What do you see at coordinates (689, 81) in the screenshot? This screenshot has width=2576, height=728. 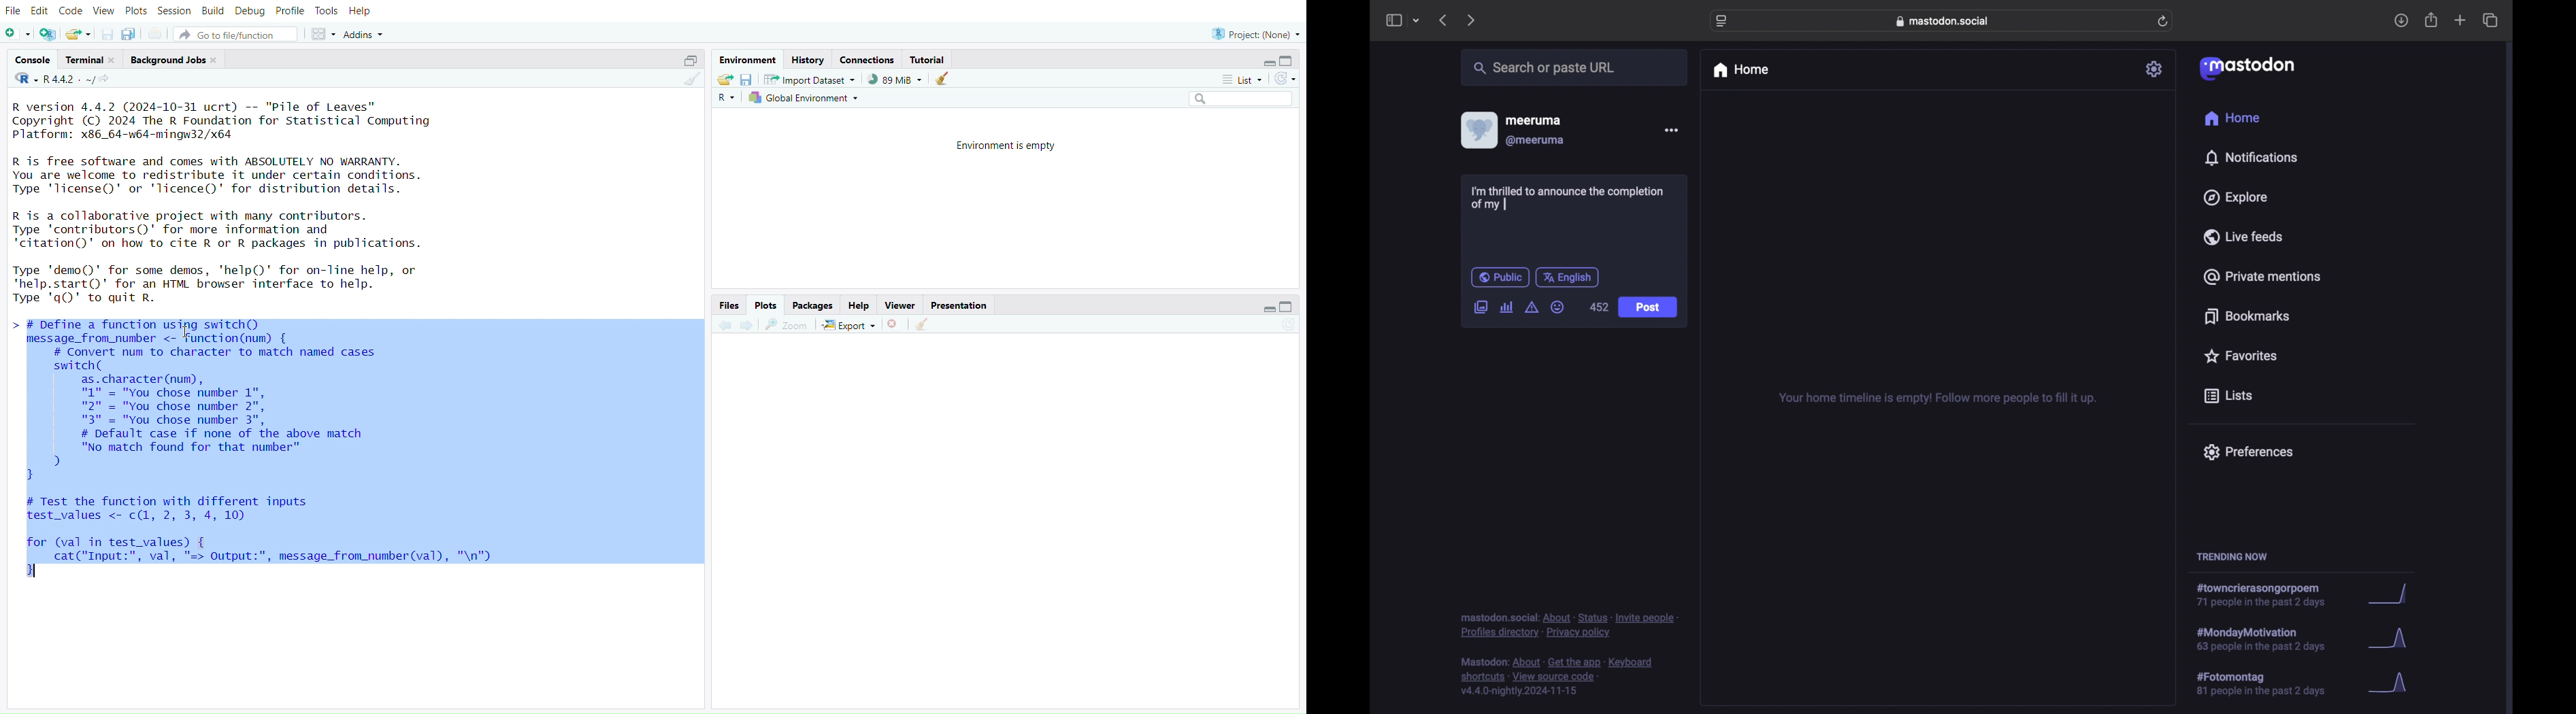 I see `Clear console (Ctrl +L)` at bounding box center [689, 81].